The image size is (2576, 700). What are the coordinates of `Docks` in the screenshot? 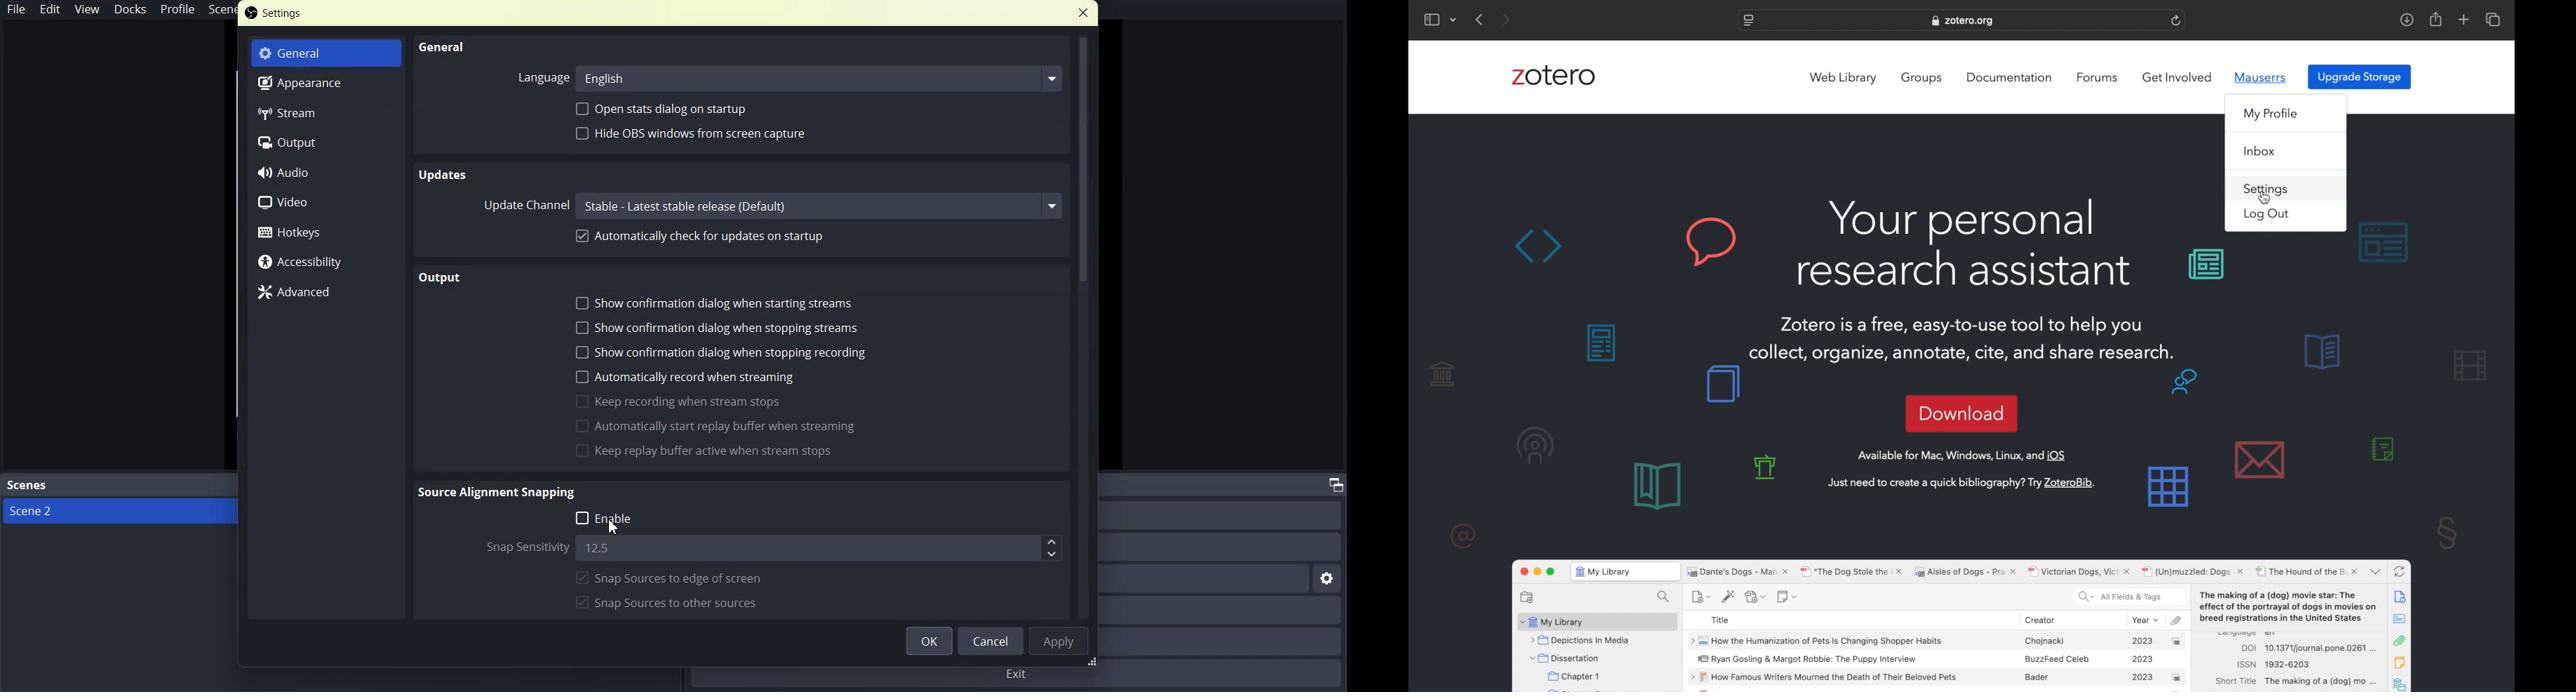 It's located at (130, 9).